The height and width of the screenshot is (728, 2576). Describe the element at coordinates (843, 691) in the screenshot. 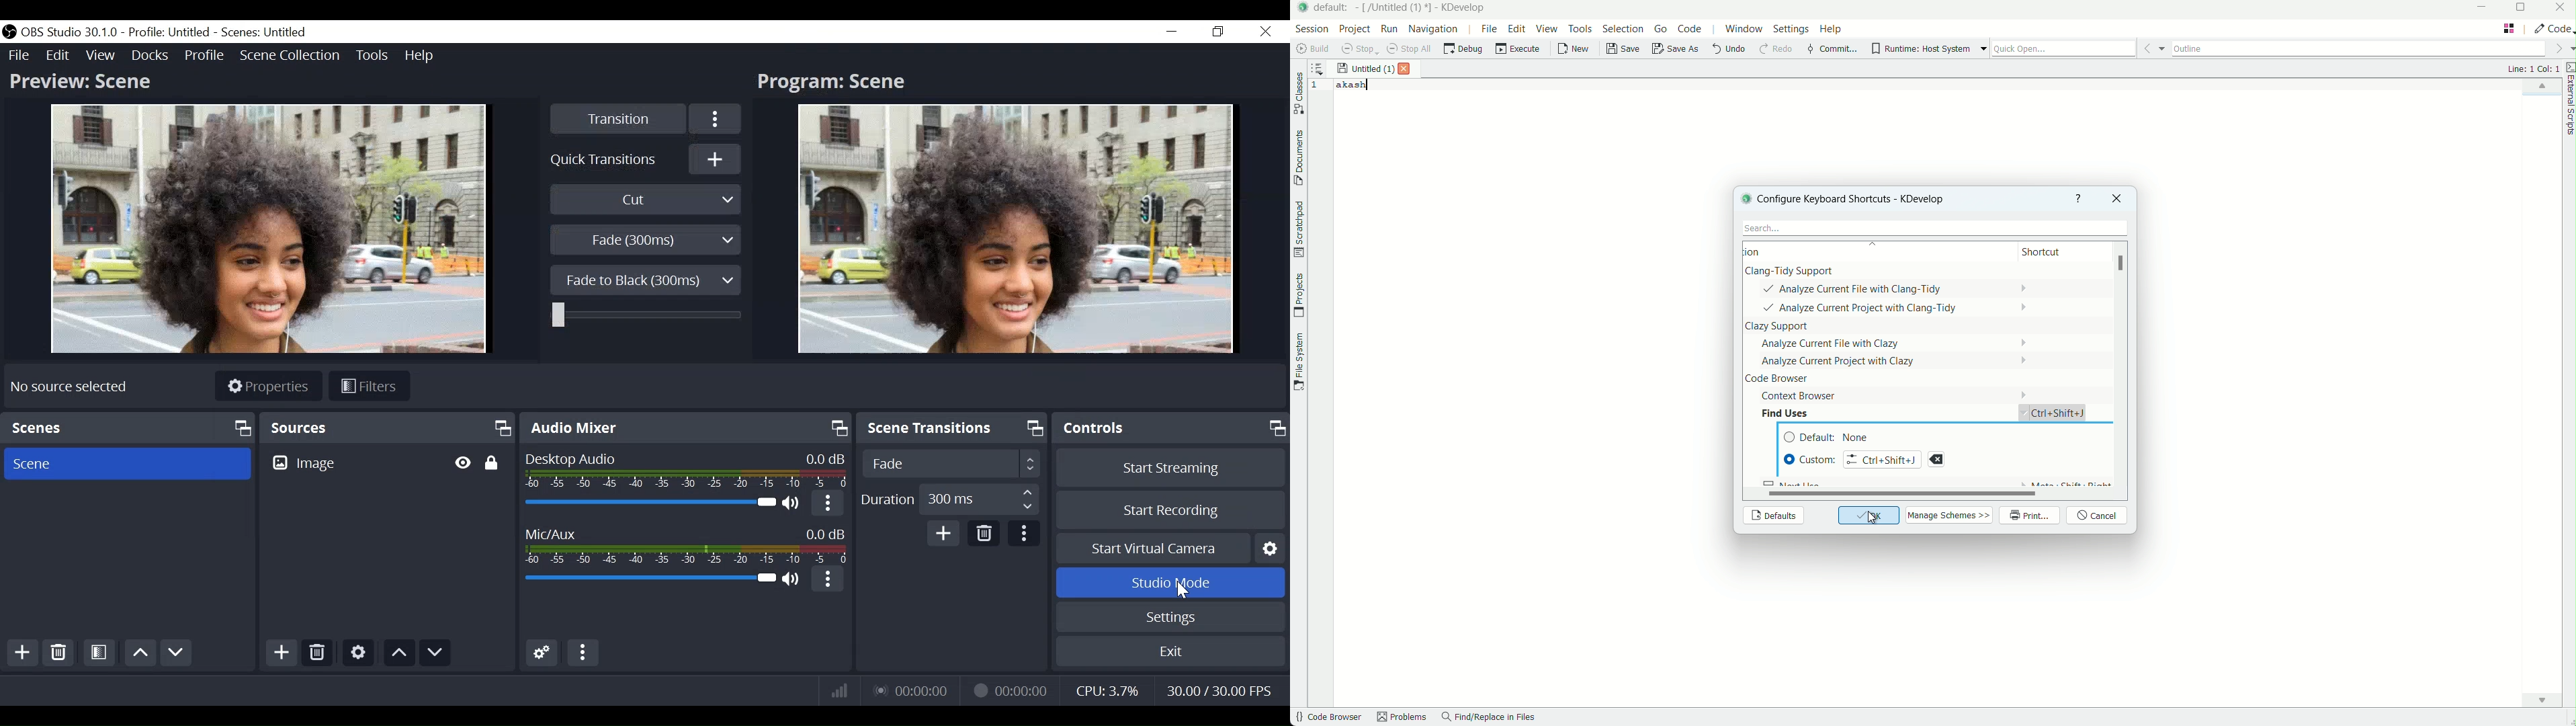

I see `Bitrate` at that location.